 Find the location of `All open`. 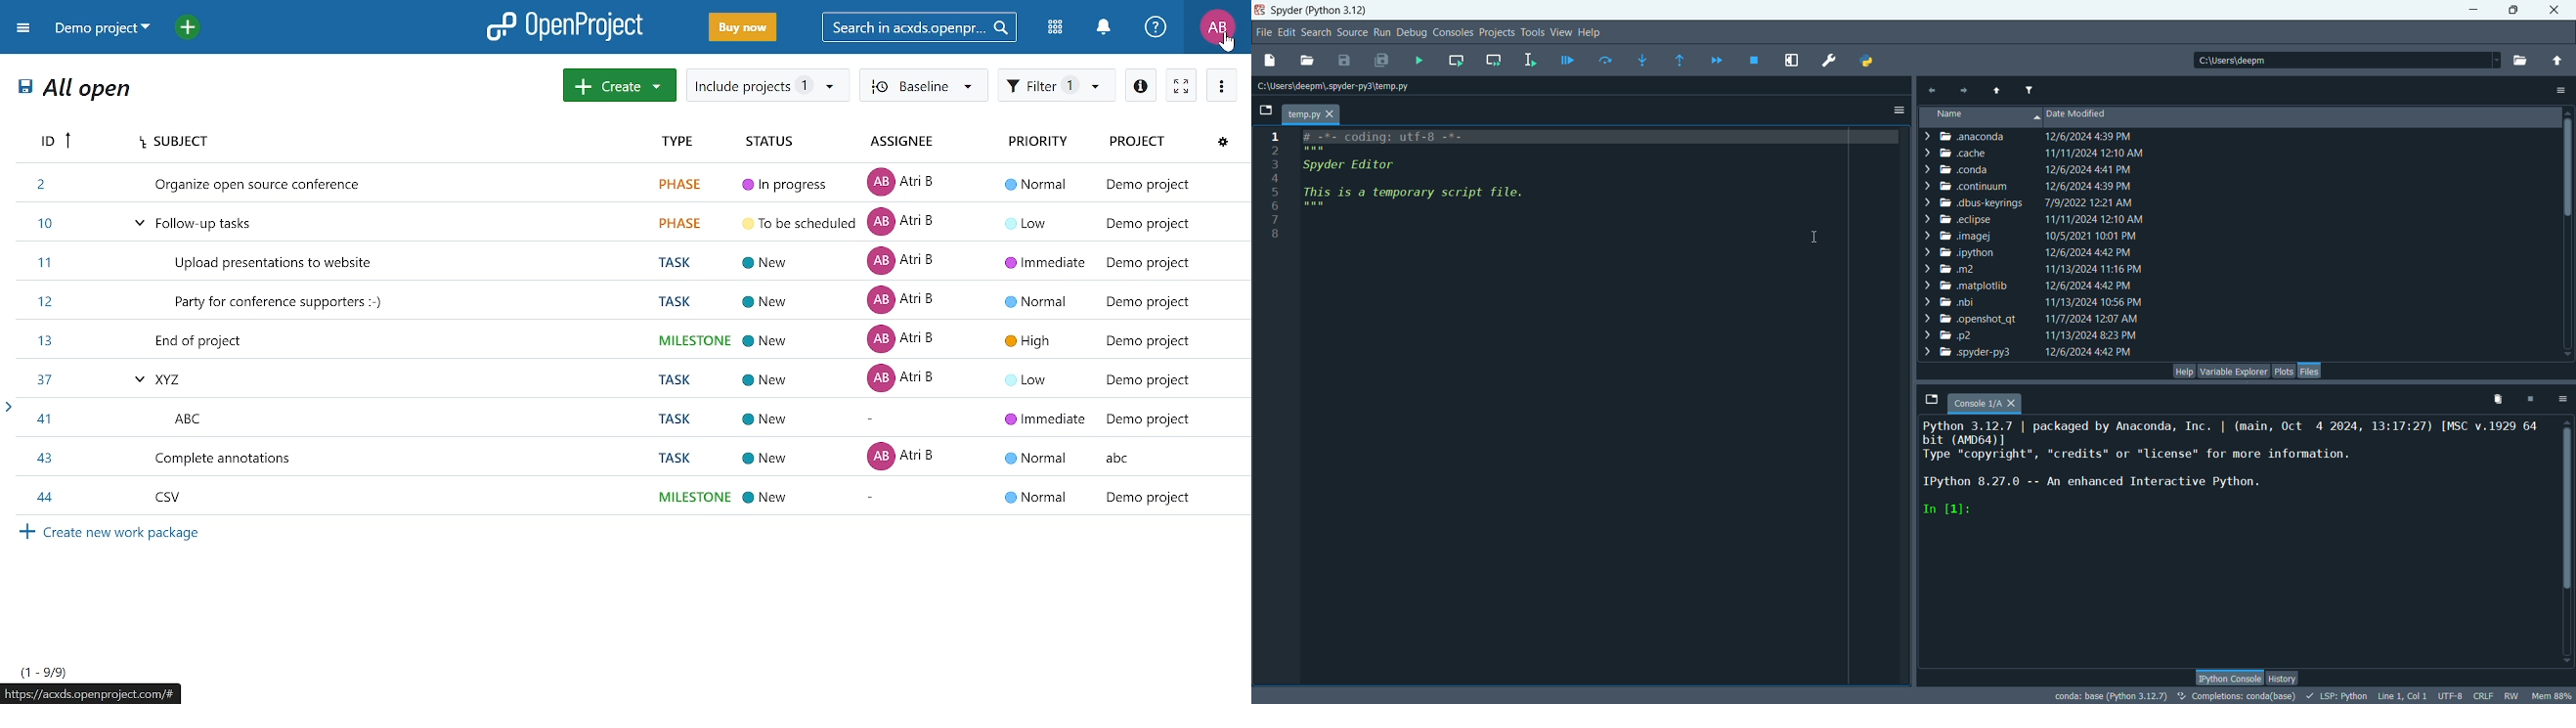

All open is located at coordinates (76, 91).